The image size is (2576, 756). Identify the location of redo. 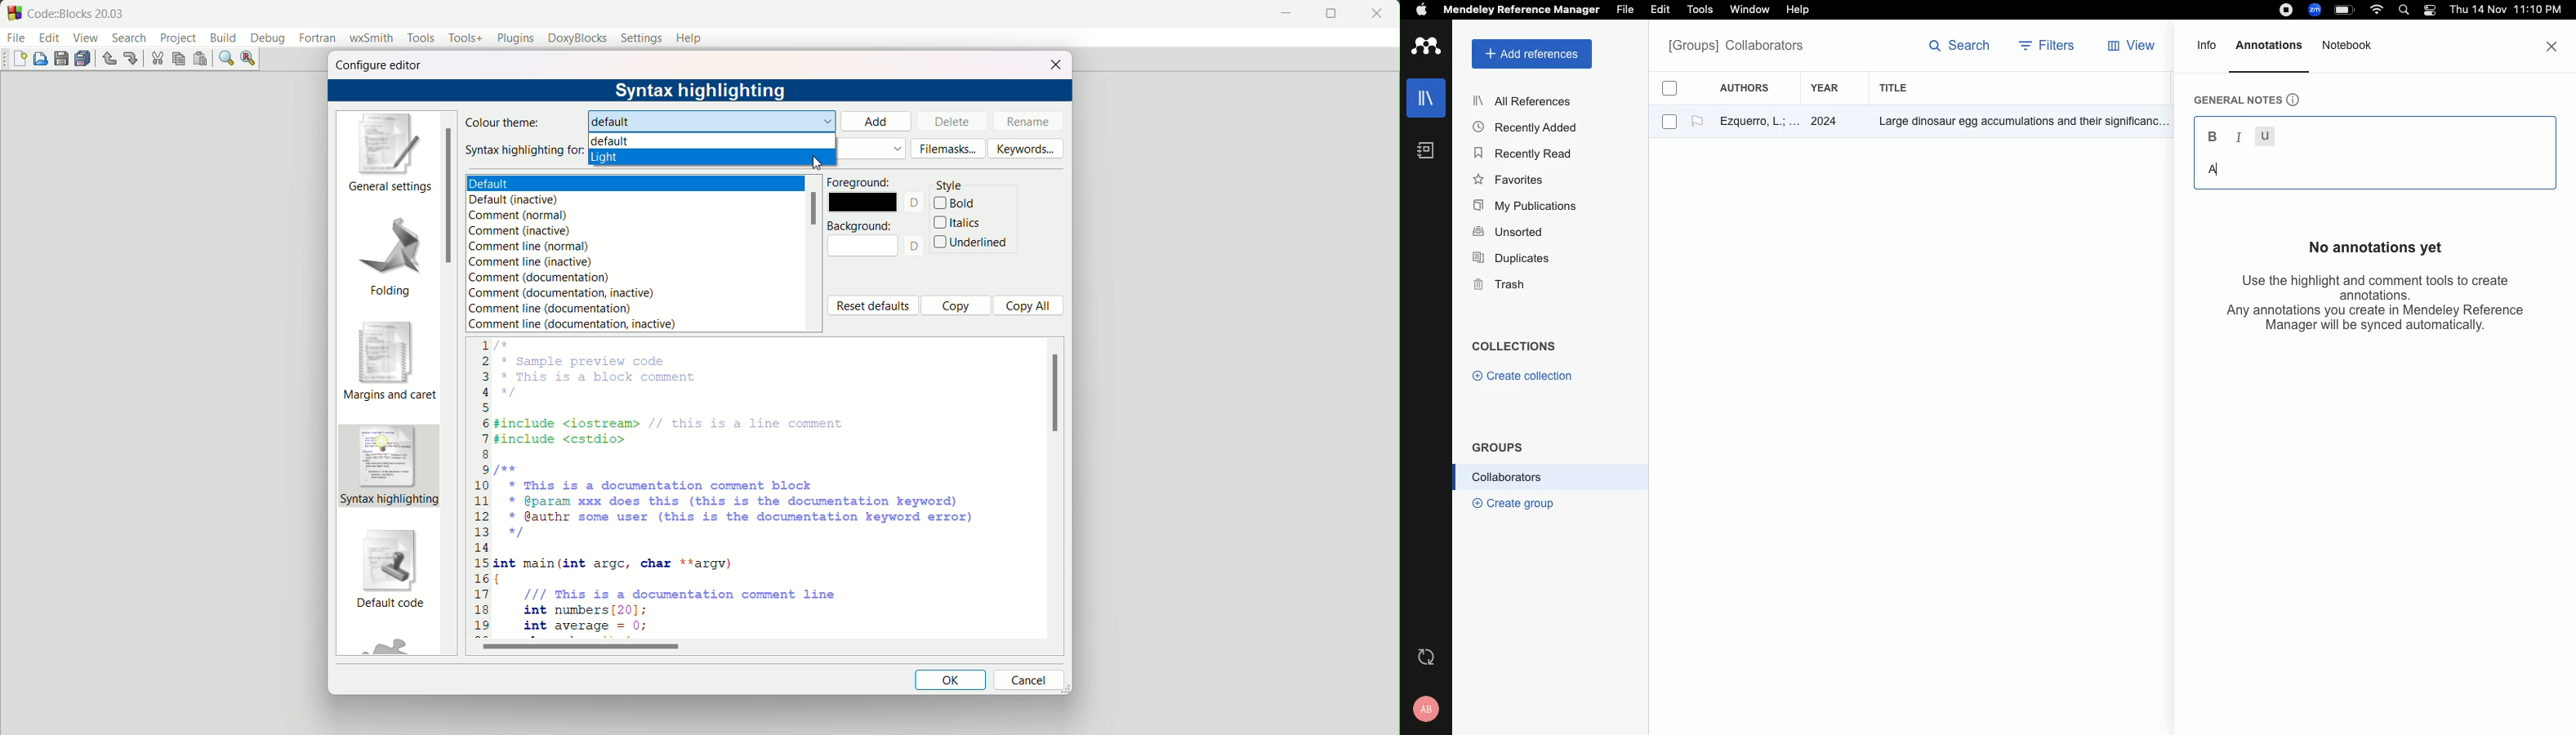
(131, 57).